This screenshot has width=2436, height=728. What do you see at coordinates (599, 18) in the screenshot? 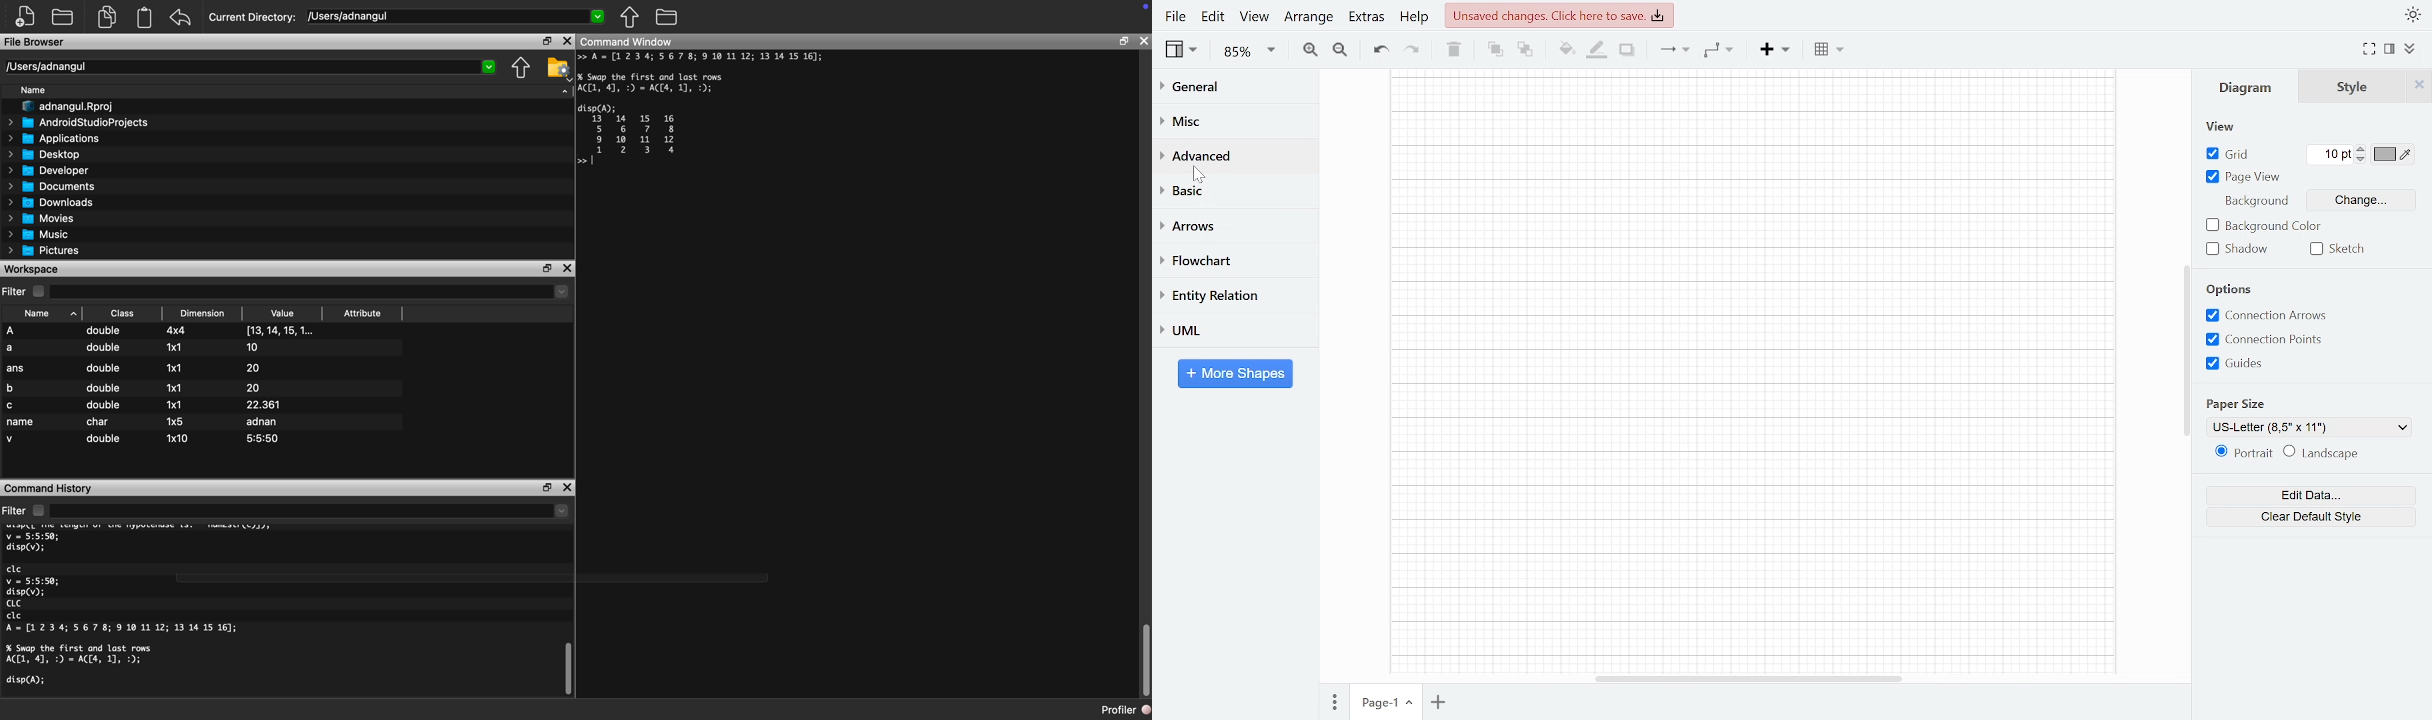
I see `Dropdown` at bounding box center [599, 18].